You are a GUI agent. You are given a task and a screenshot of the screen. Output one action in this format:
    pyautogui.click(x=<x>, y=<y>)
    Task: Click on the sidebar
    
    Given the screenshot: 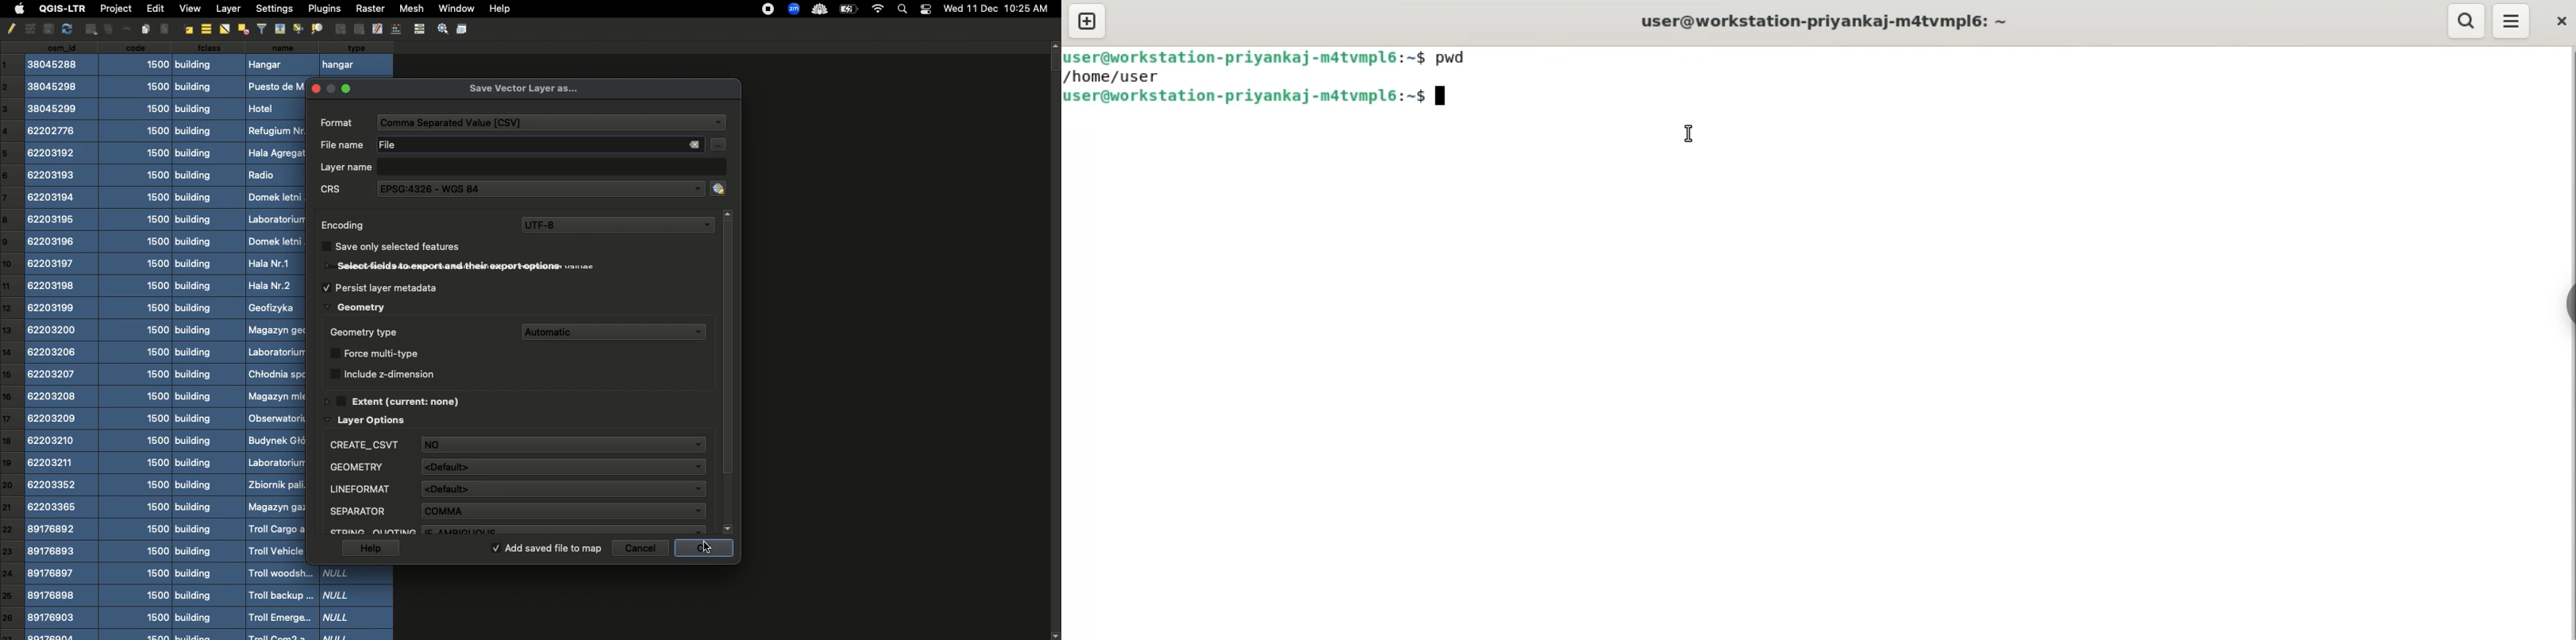 What is the action you would take?
    pyautogui.click(x=2565, y=304)
    